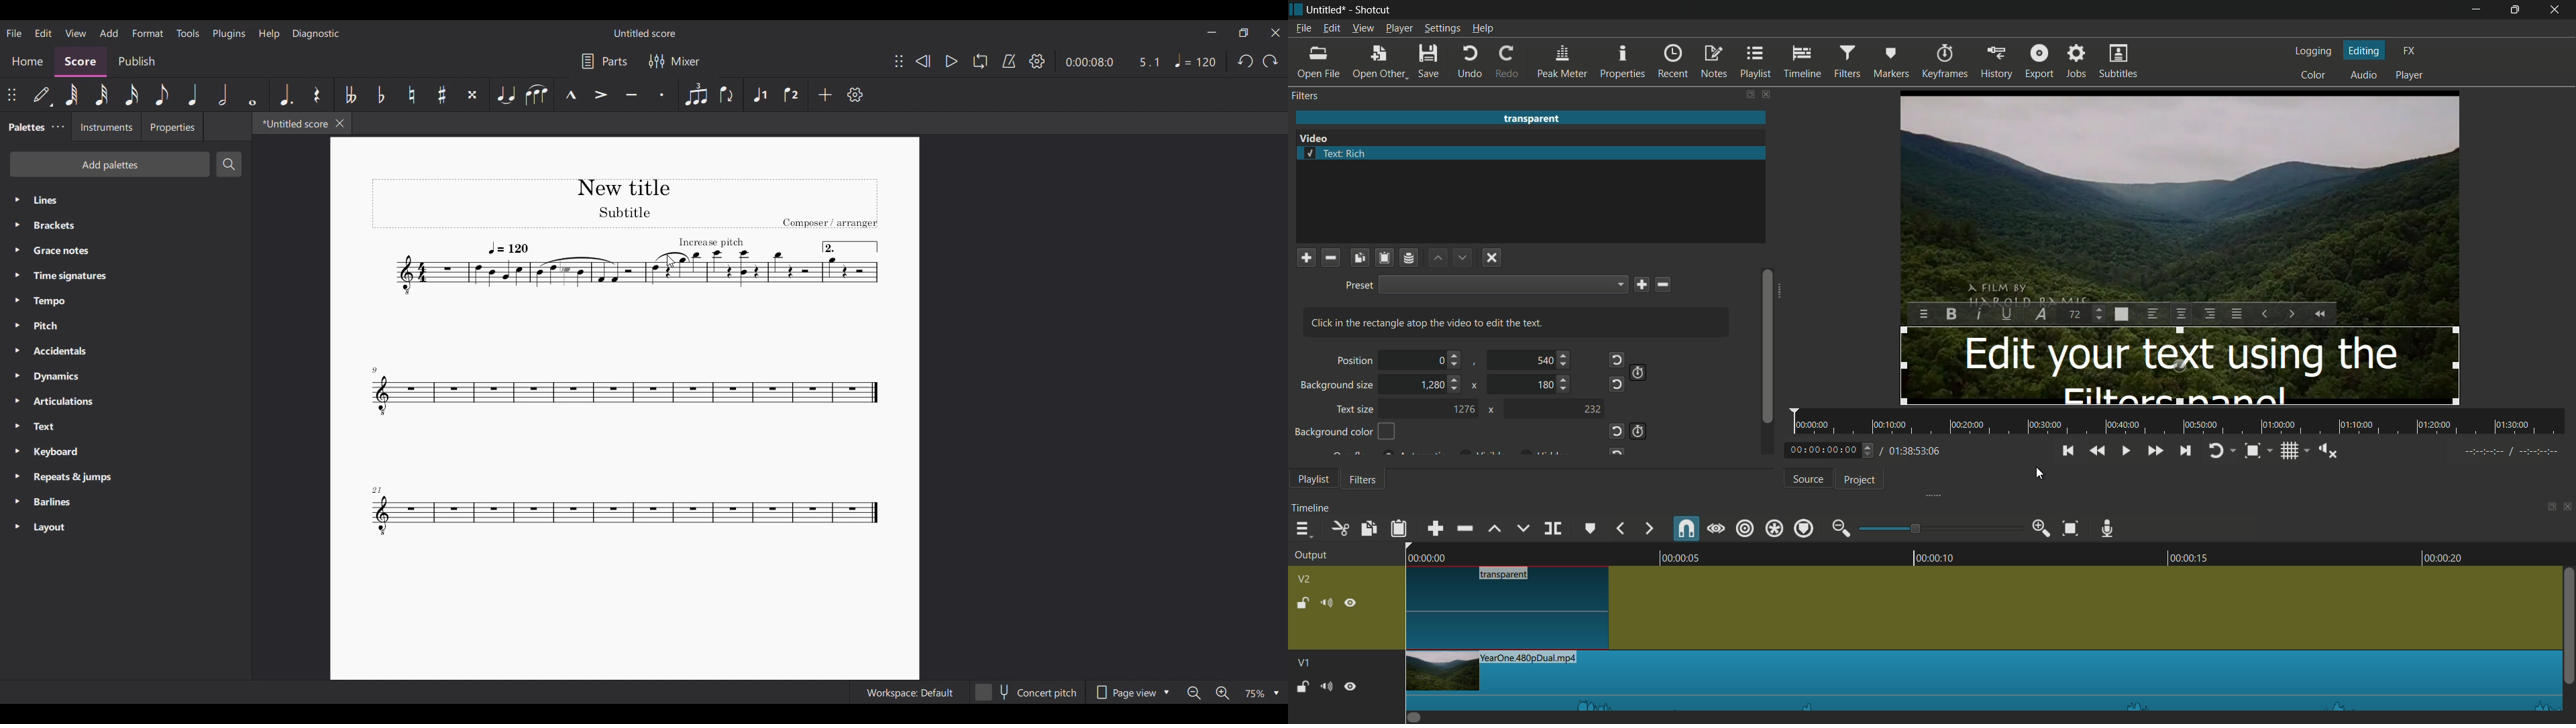 The height and width of the screenshot is (728, 2576). I want to click on ripple delete, so click(1462, 529).